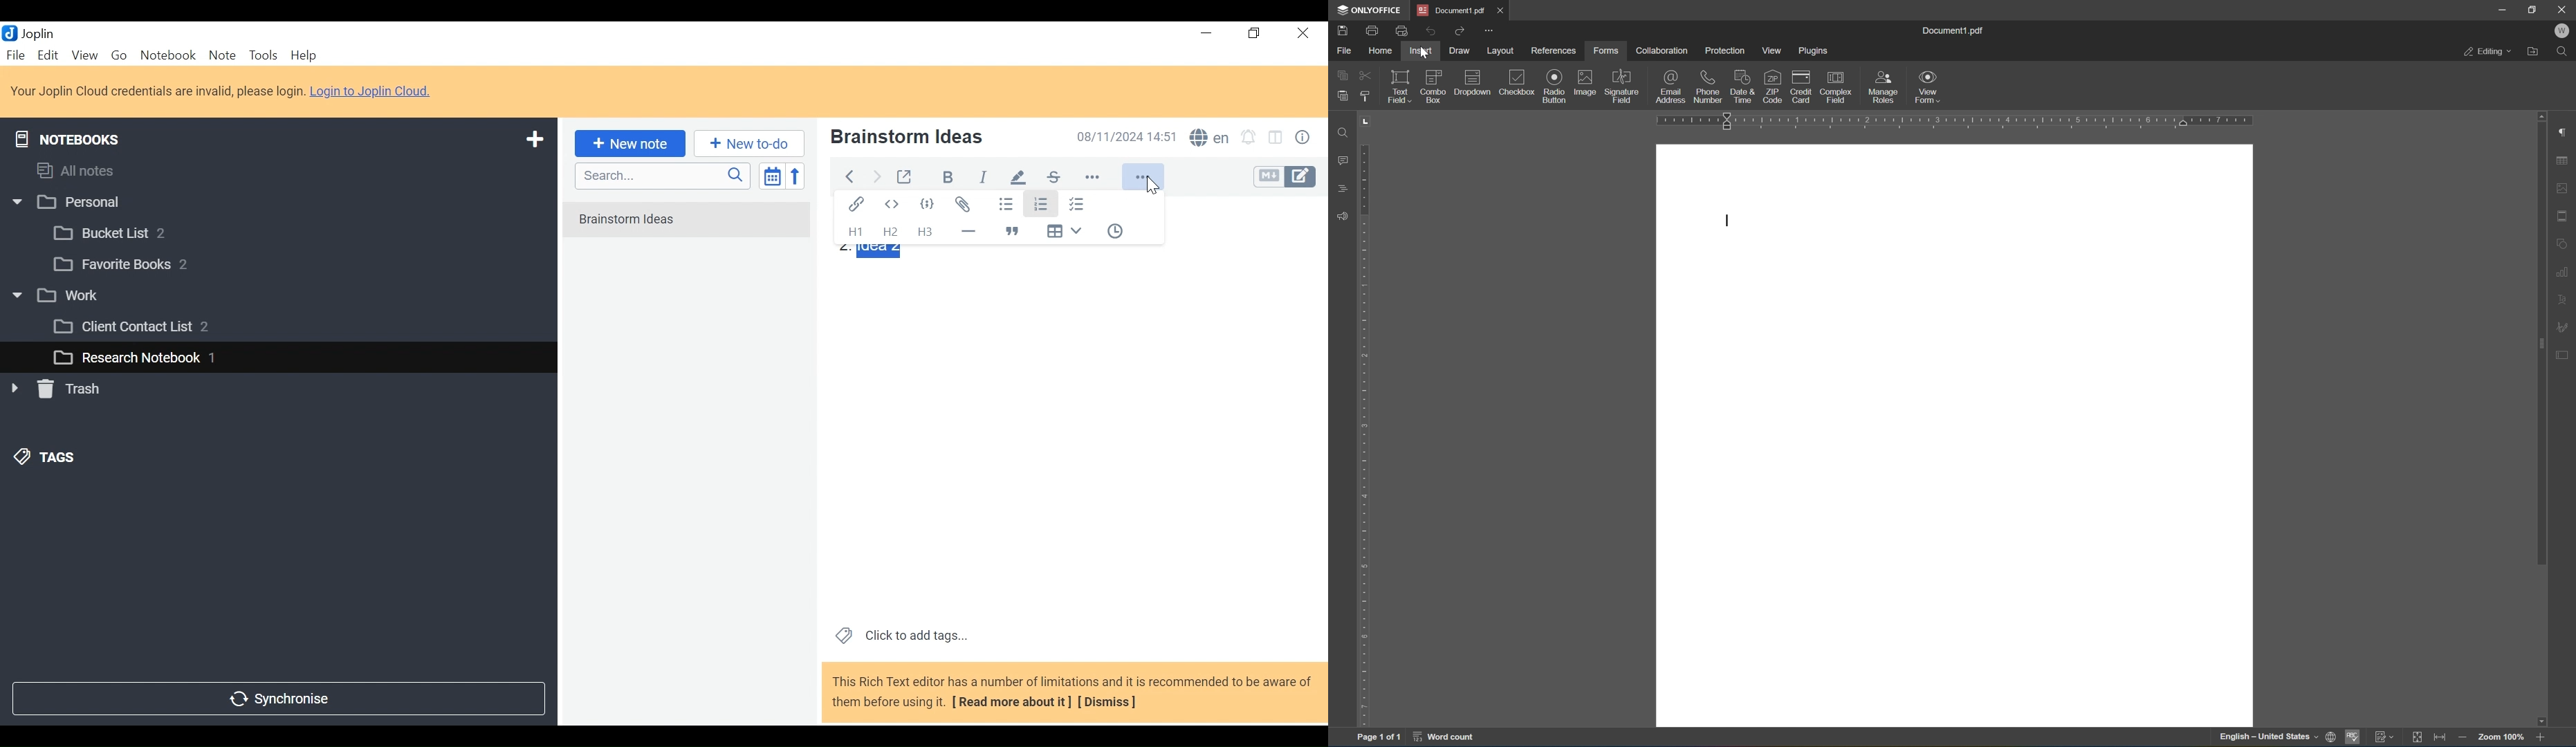 The image size is (2576, 756). I want to click on word count, so click(1445, 737).